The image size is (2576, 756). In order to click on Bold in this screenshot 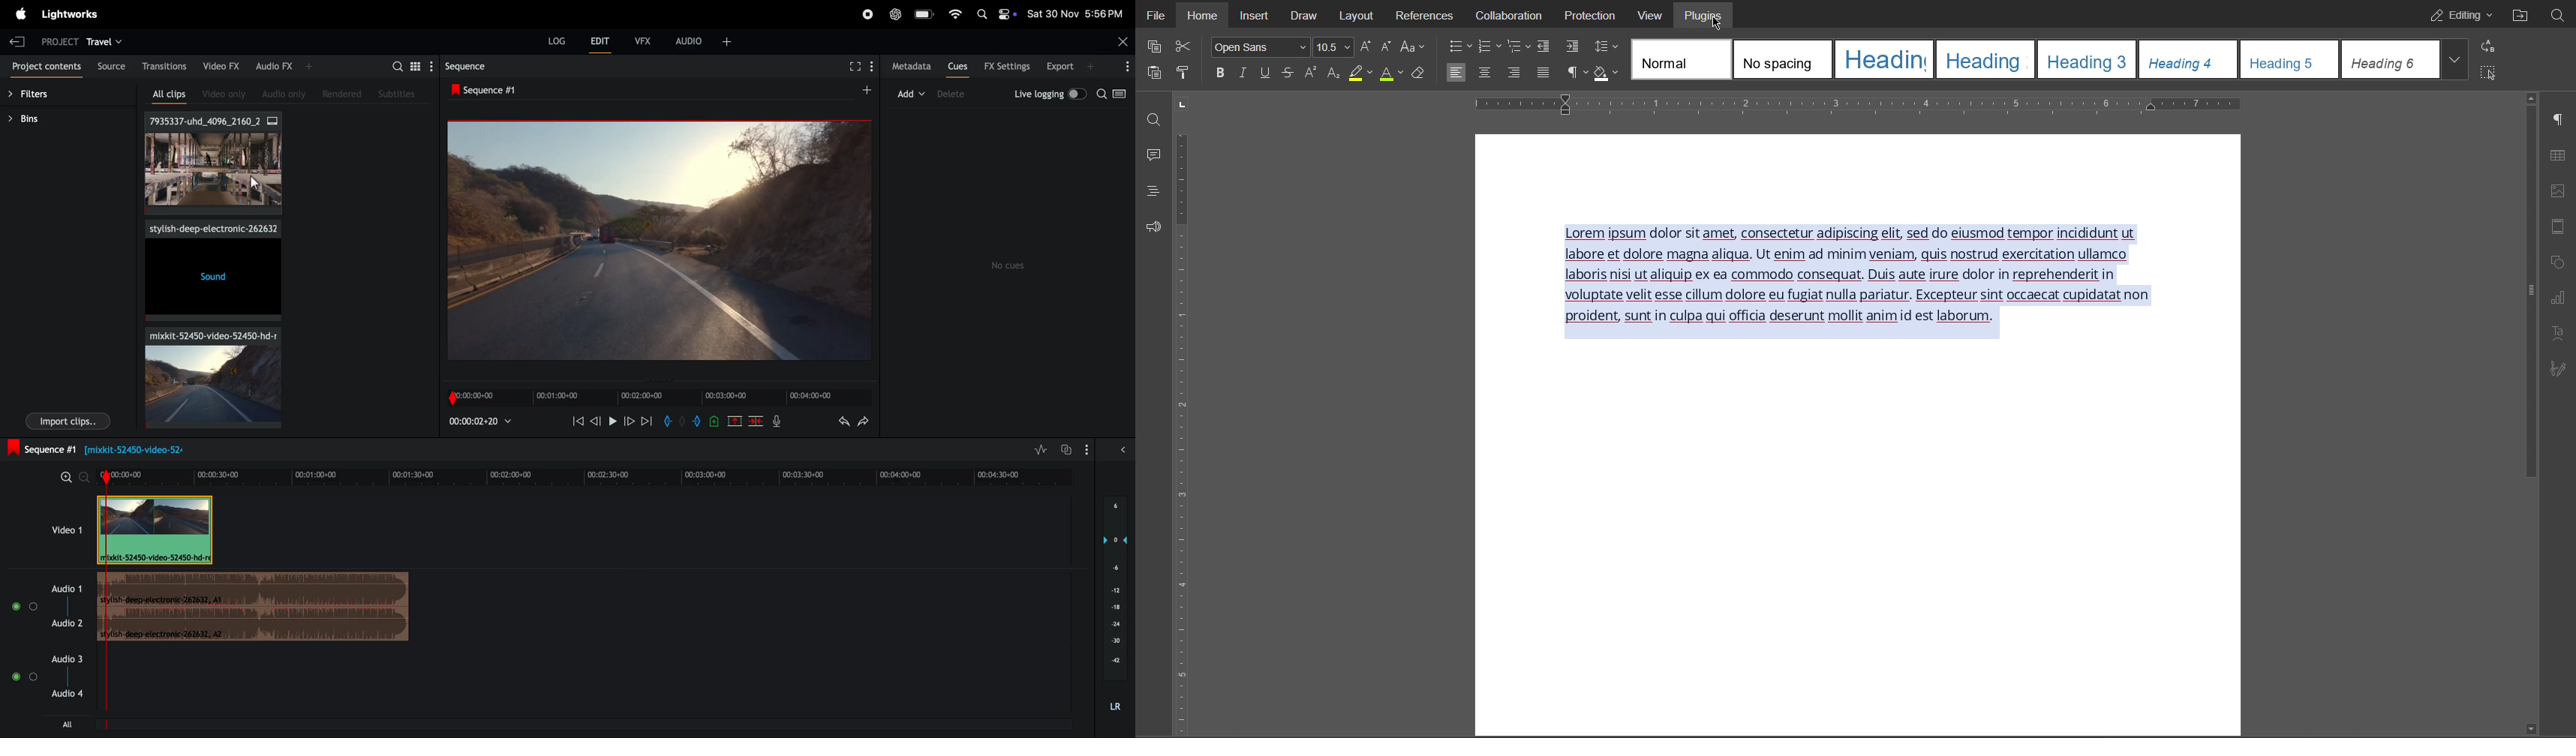, I will do `click(1220, 76)`.